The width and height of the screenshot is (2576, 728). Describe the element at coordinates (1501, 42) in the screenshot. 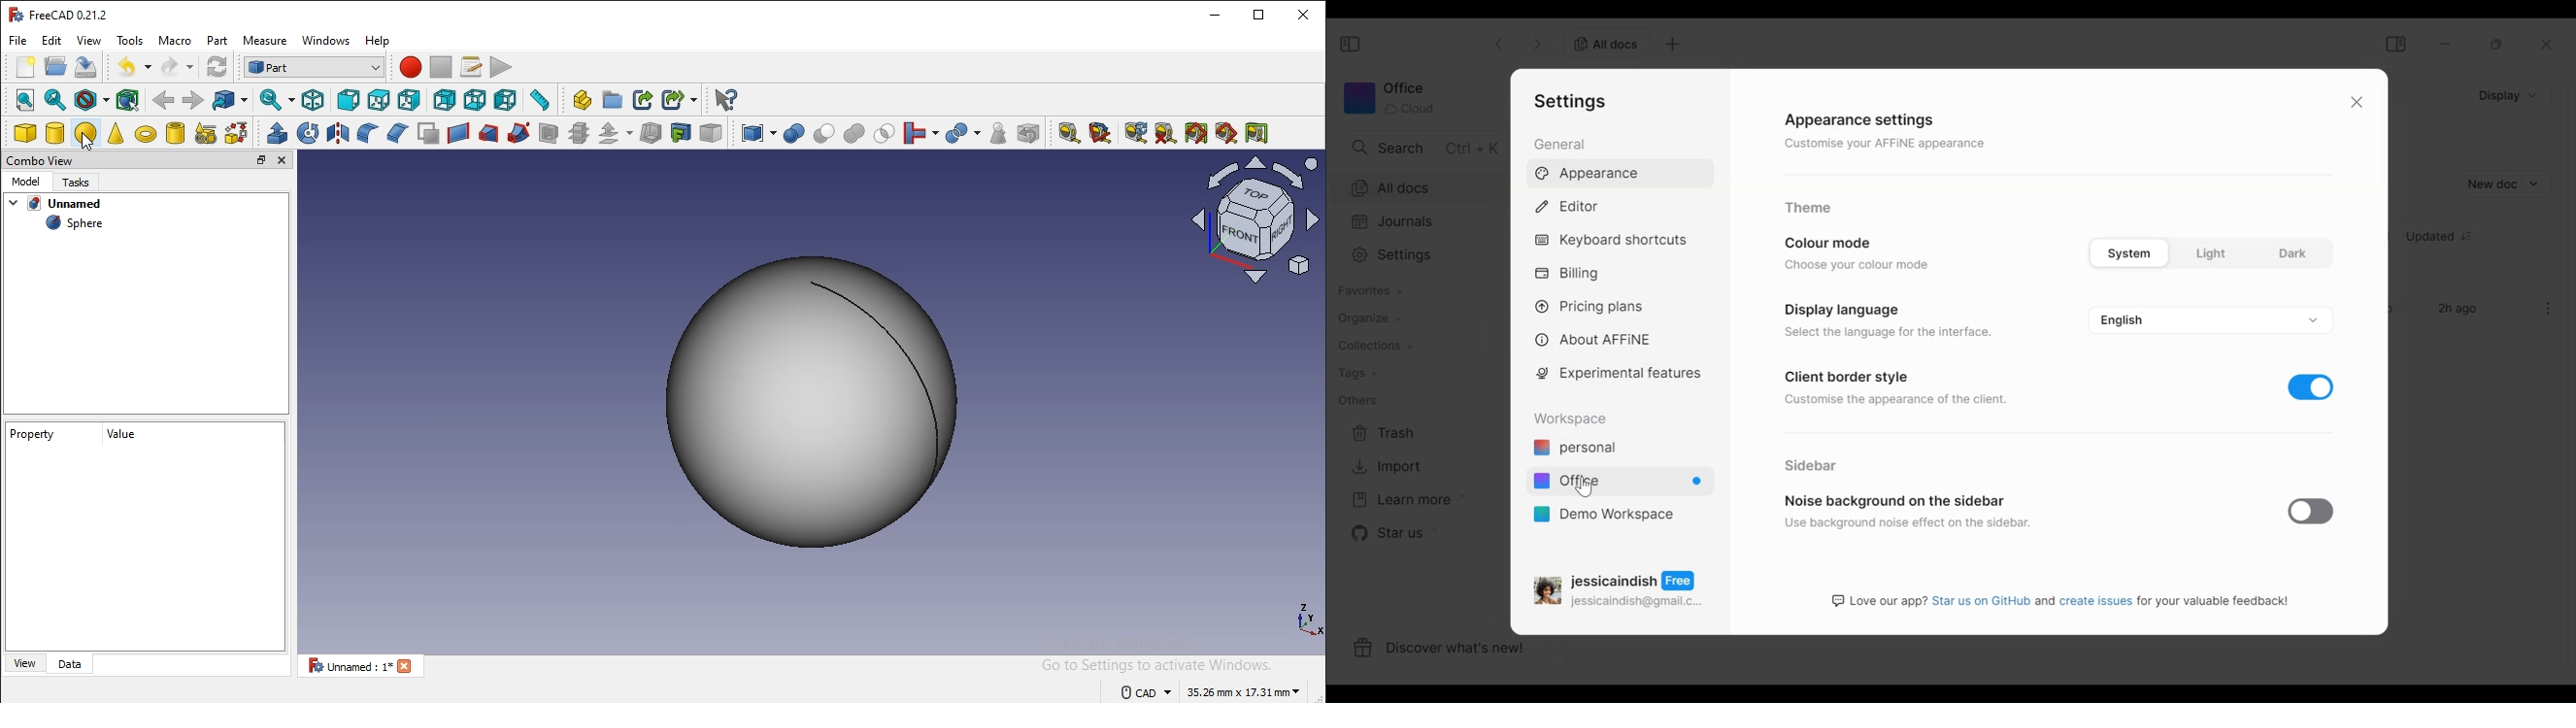

I see `Go back` at that location.